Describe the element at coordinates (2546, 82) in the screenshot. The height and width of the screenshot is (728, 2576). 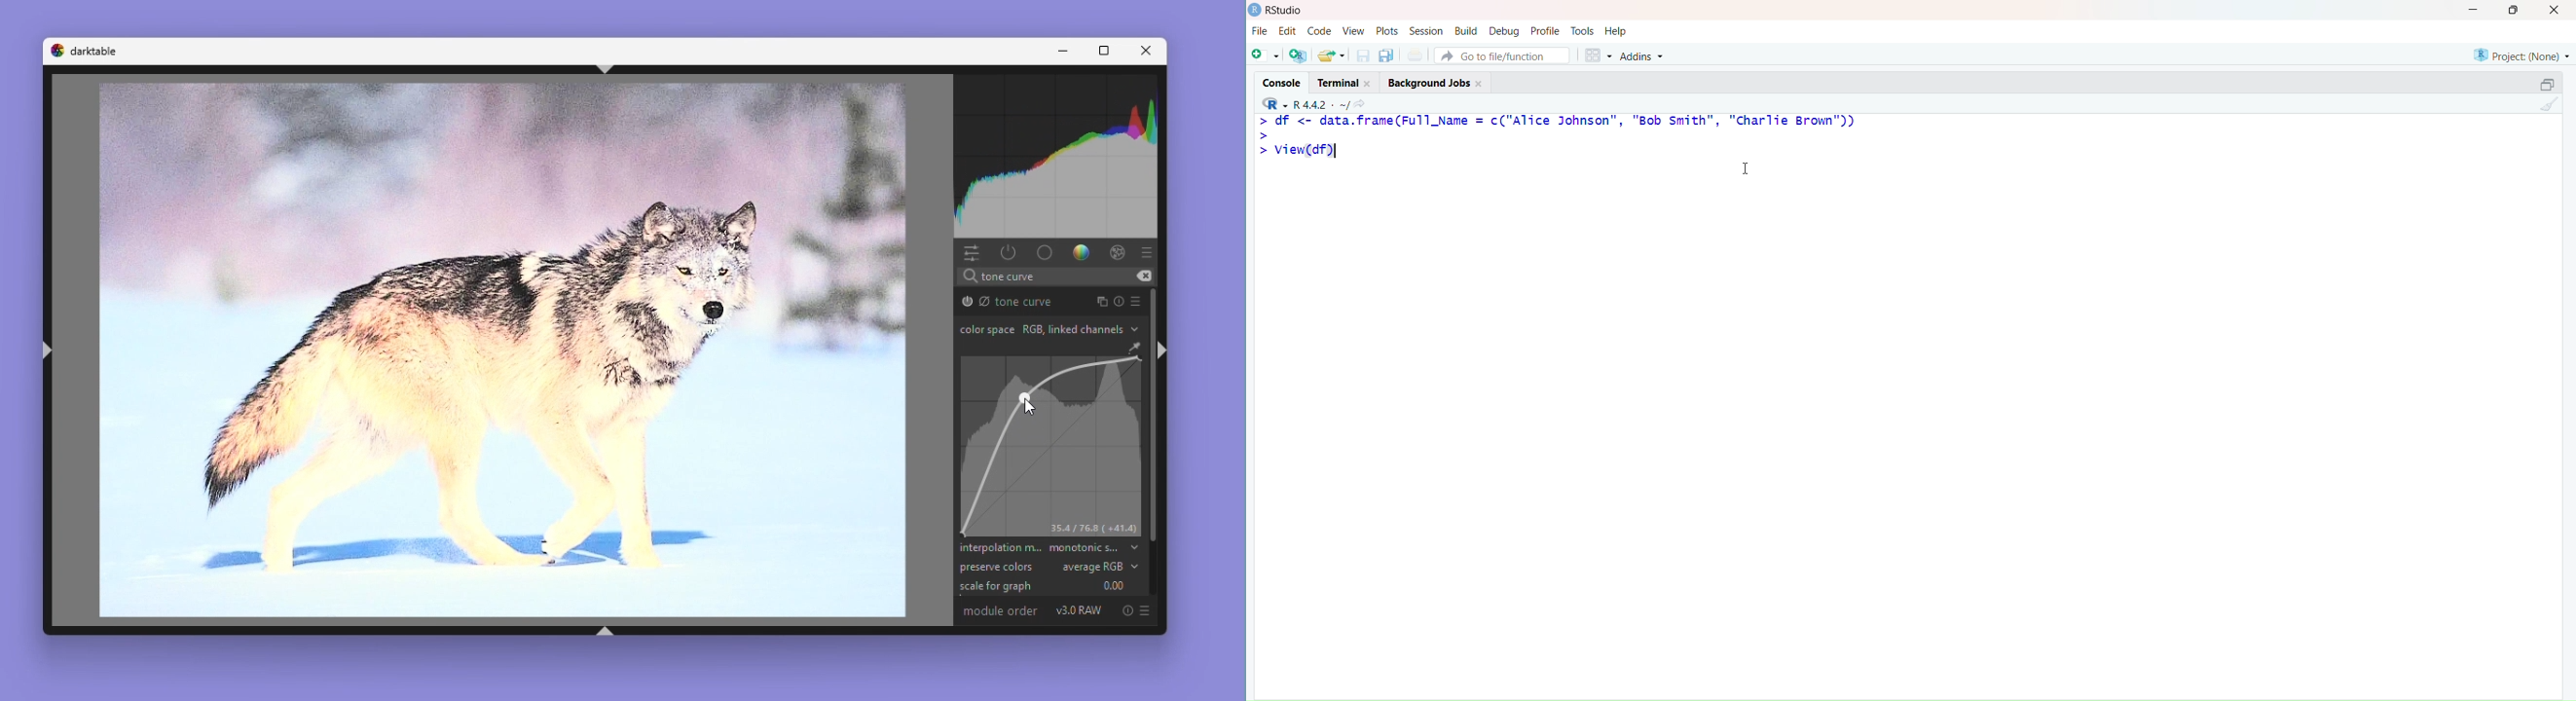
I see `Maximize` at that location.